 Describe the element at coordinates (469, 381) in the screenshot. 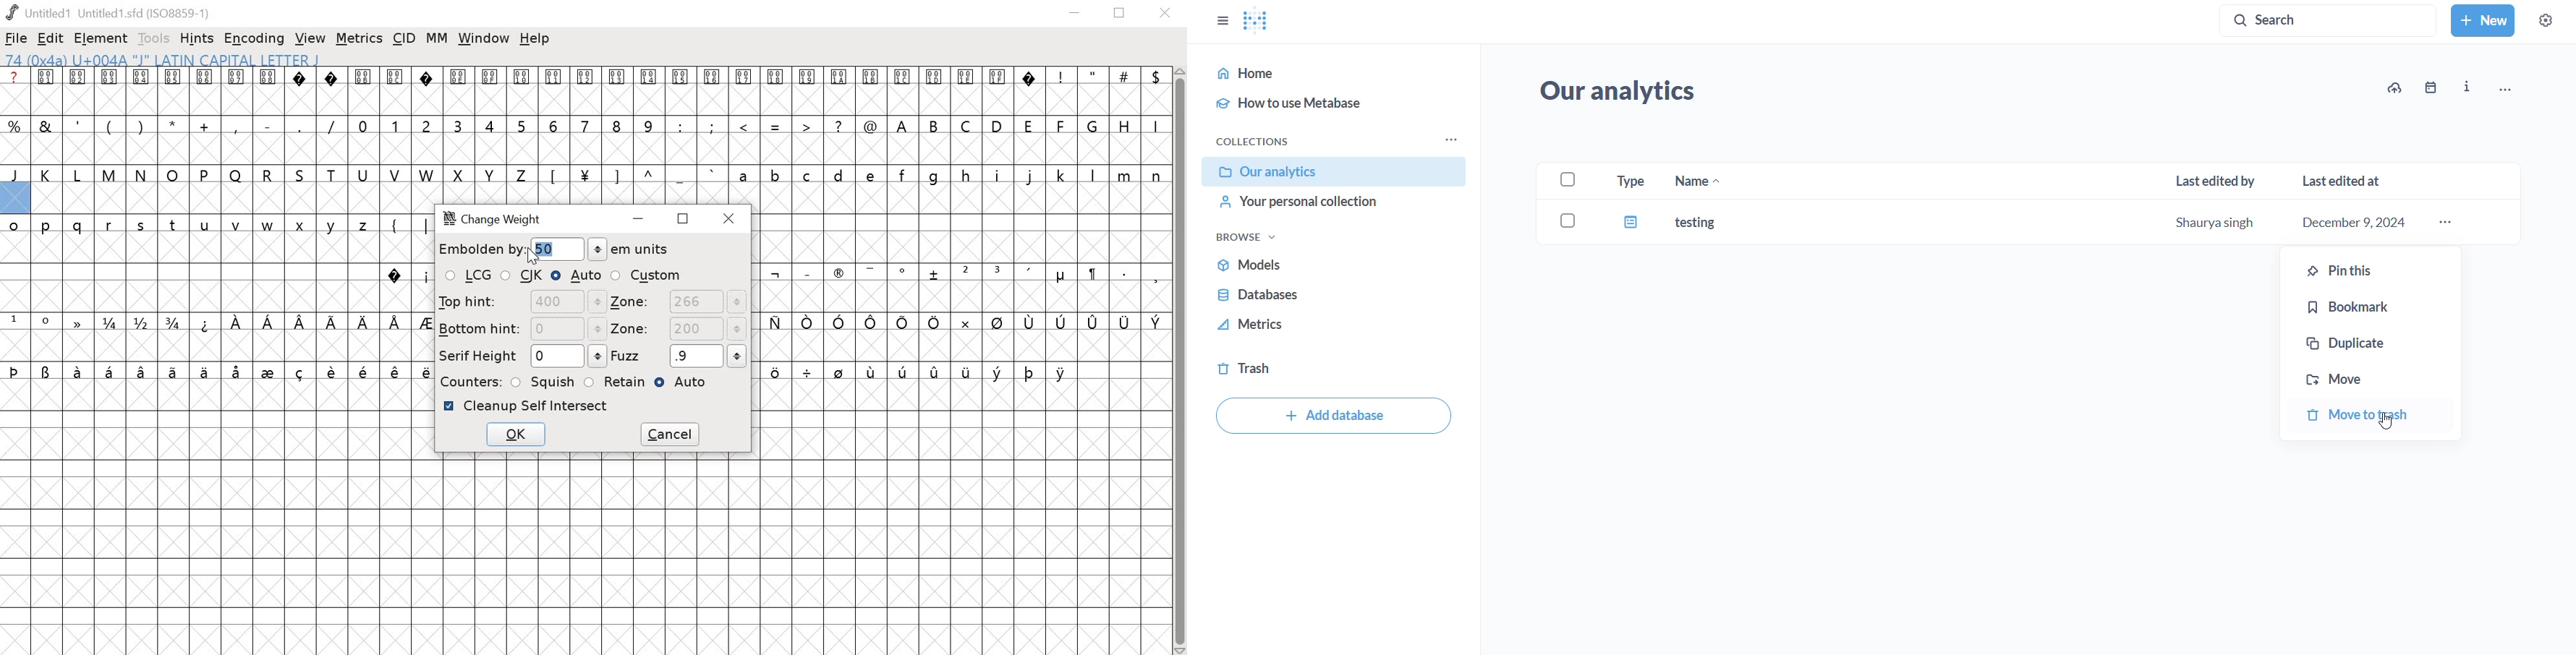

I see `COUNTERS` at that location.